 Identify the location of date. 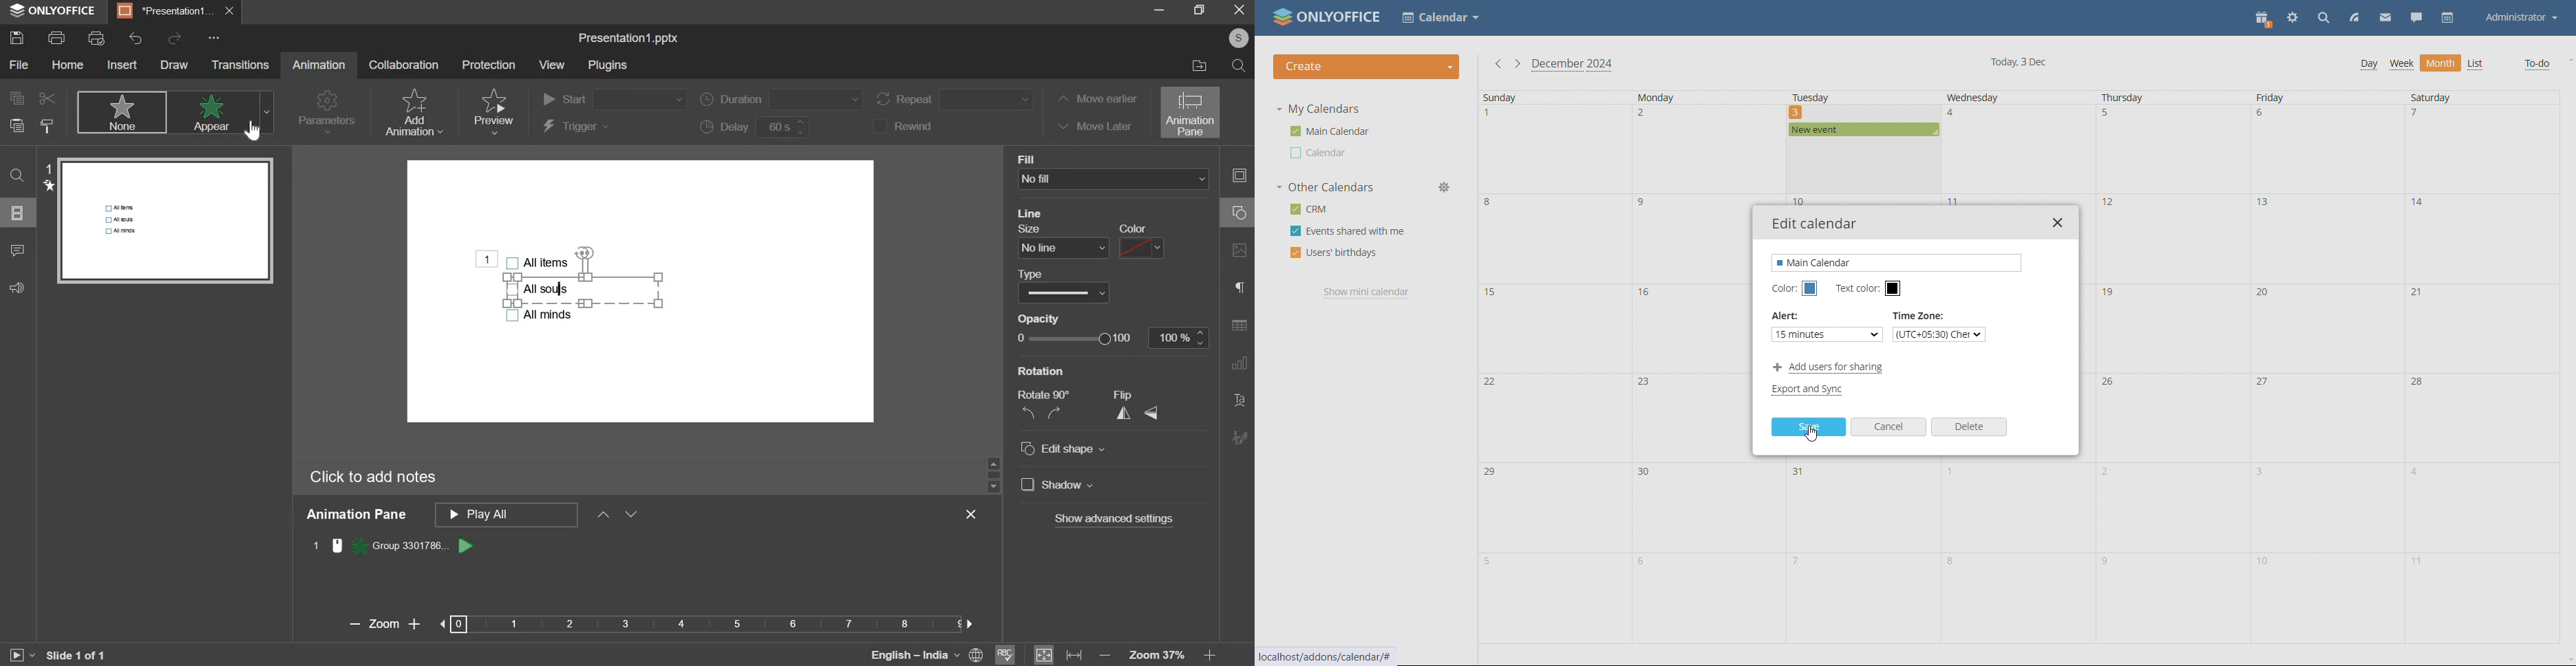
(1864, 167).